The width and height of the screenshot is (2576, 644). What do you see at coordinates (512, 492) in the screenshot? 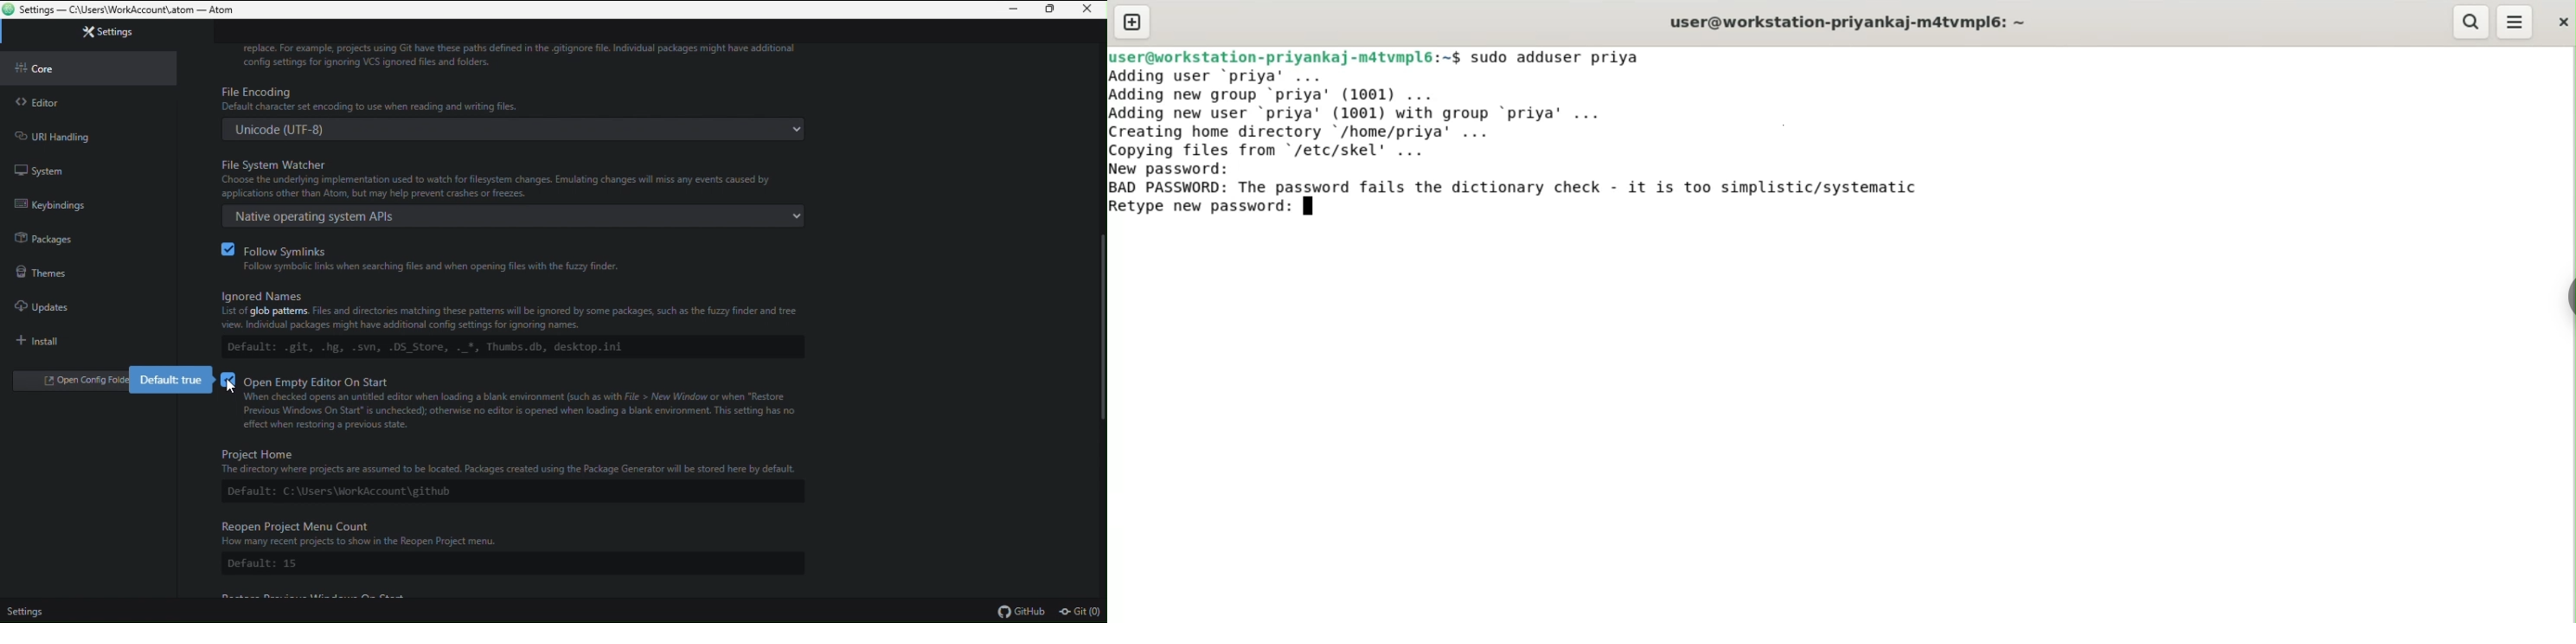
I see `defailt` at bounding box center [512, 492].